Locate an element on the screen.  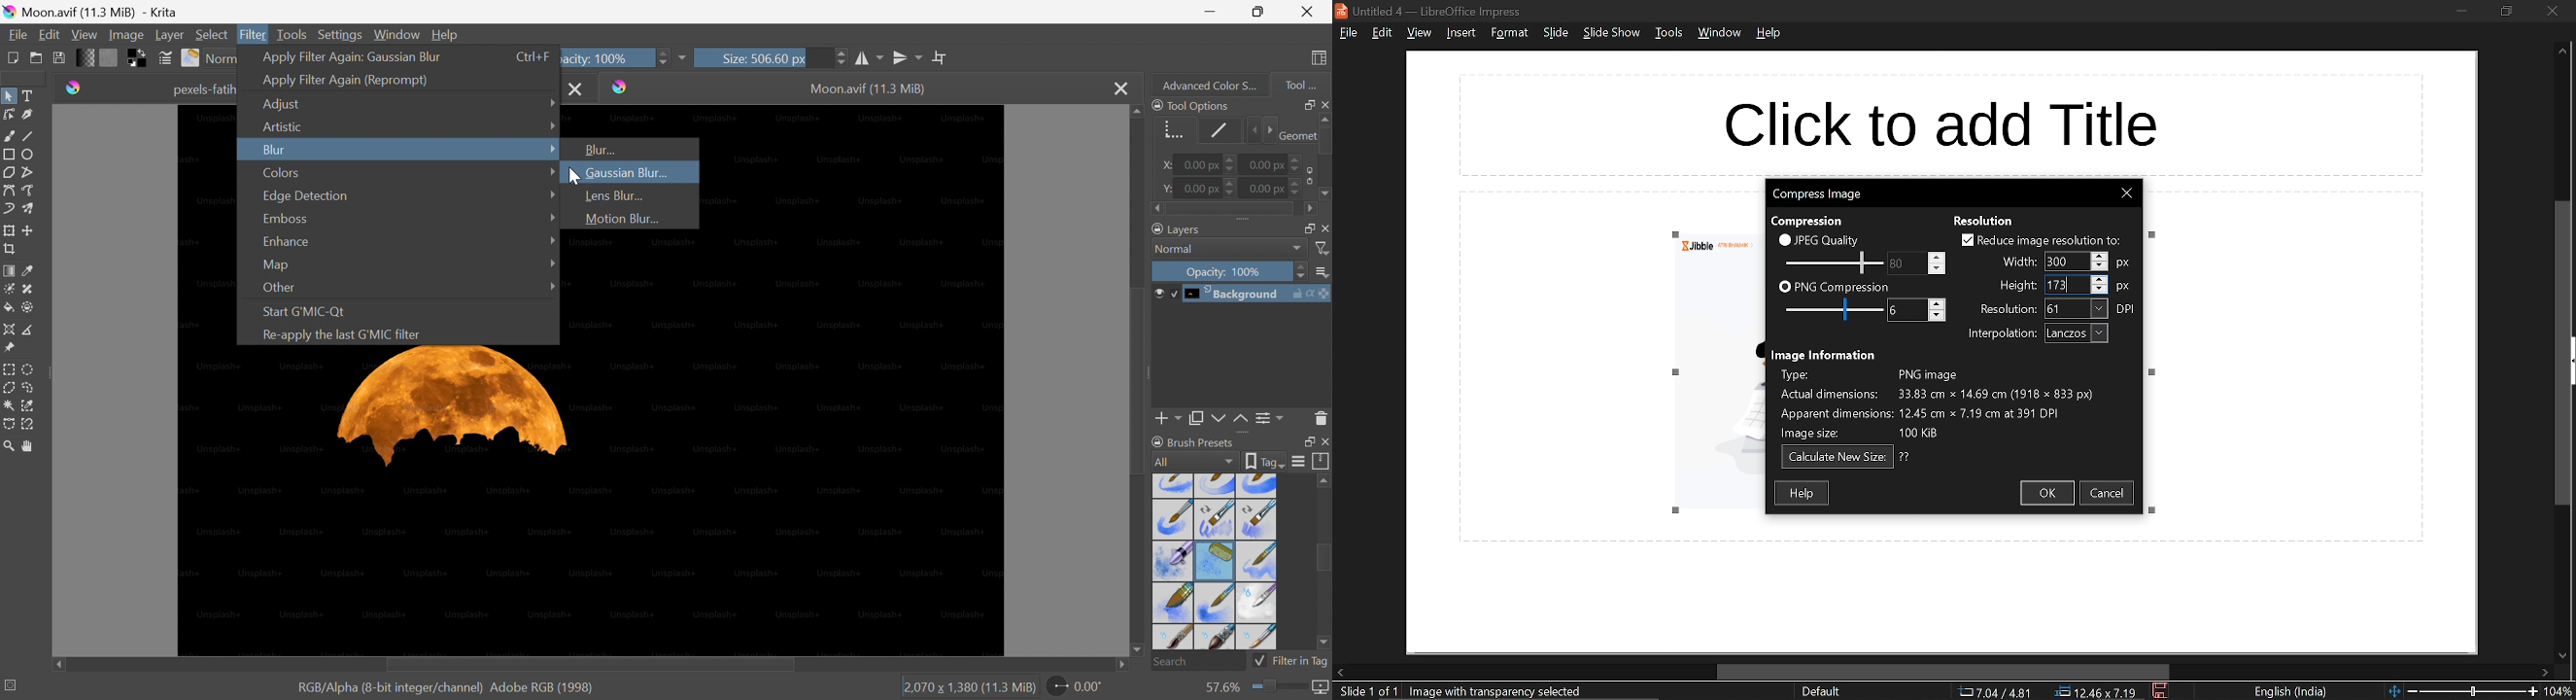
Scroll down is located at coordinates (1136, 652).